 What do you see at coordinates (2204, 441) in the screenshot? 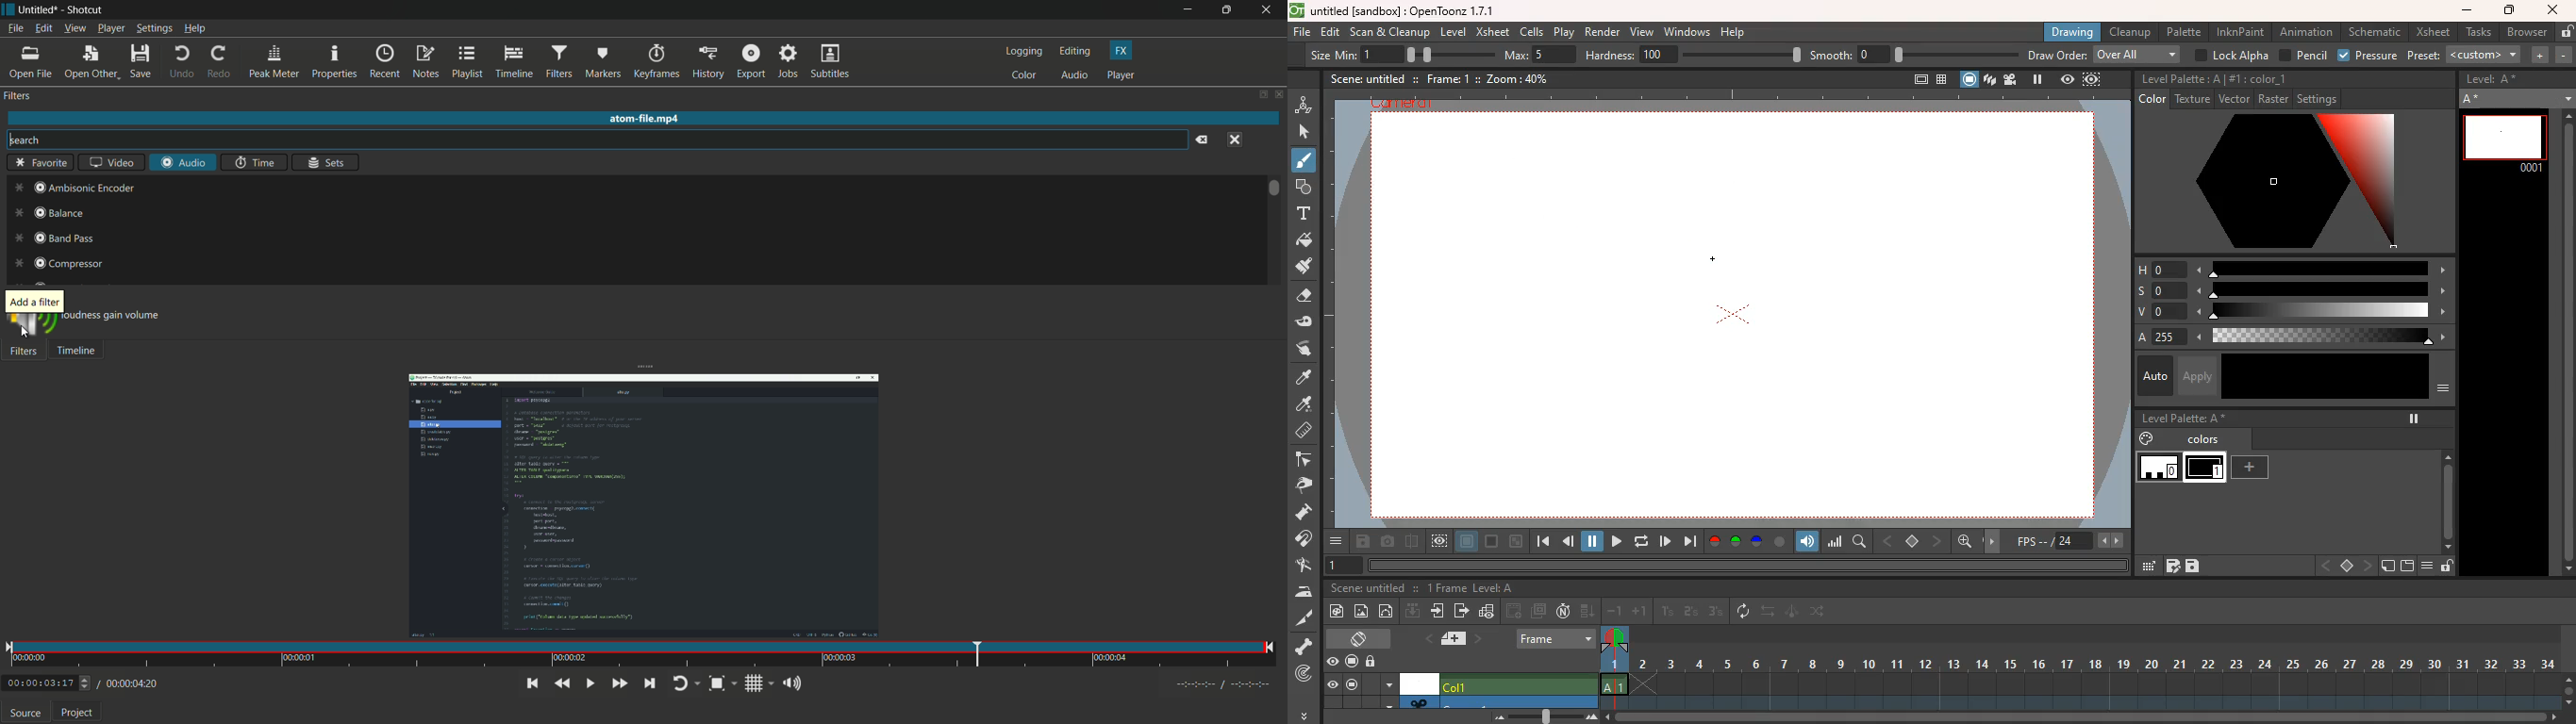
I see `colors` at bounding box center [2204, 441].